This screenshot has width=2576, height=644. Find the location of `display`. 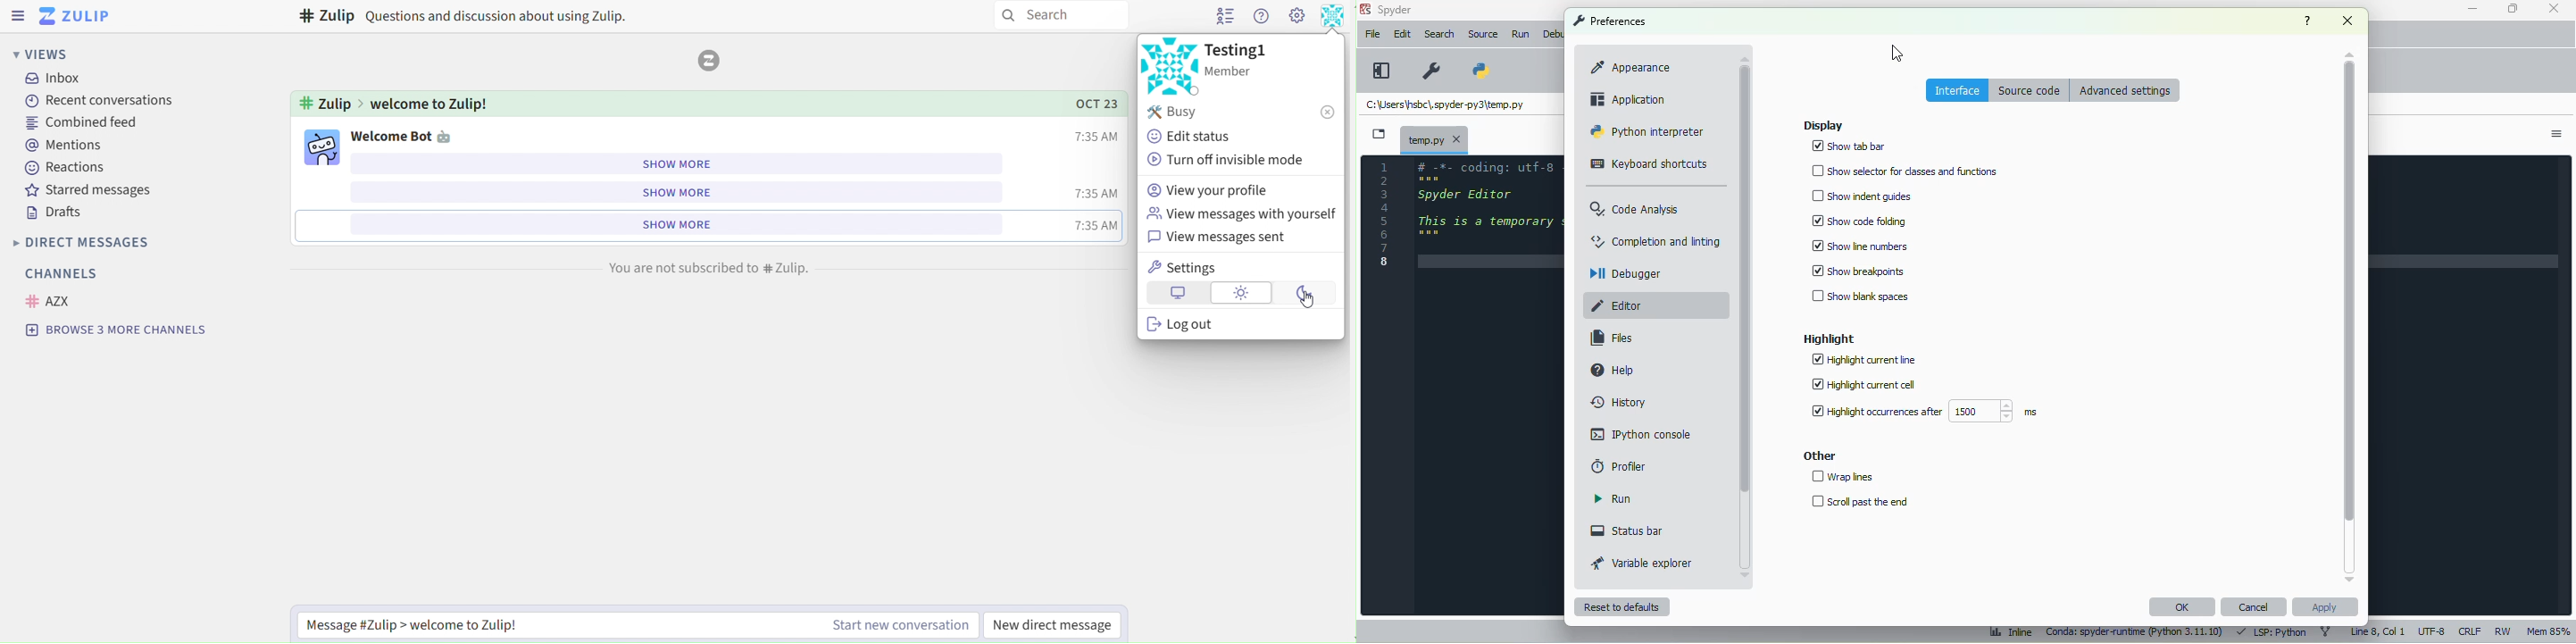

display is located at coordinates (1823, 126).